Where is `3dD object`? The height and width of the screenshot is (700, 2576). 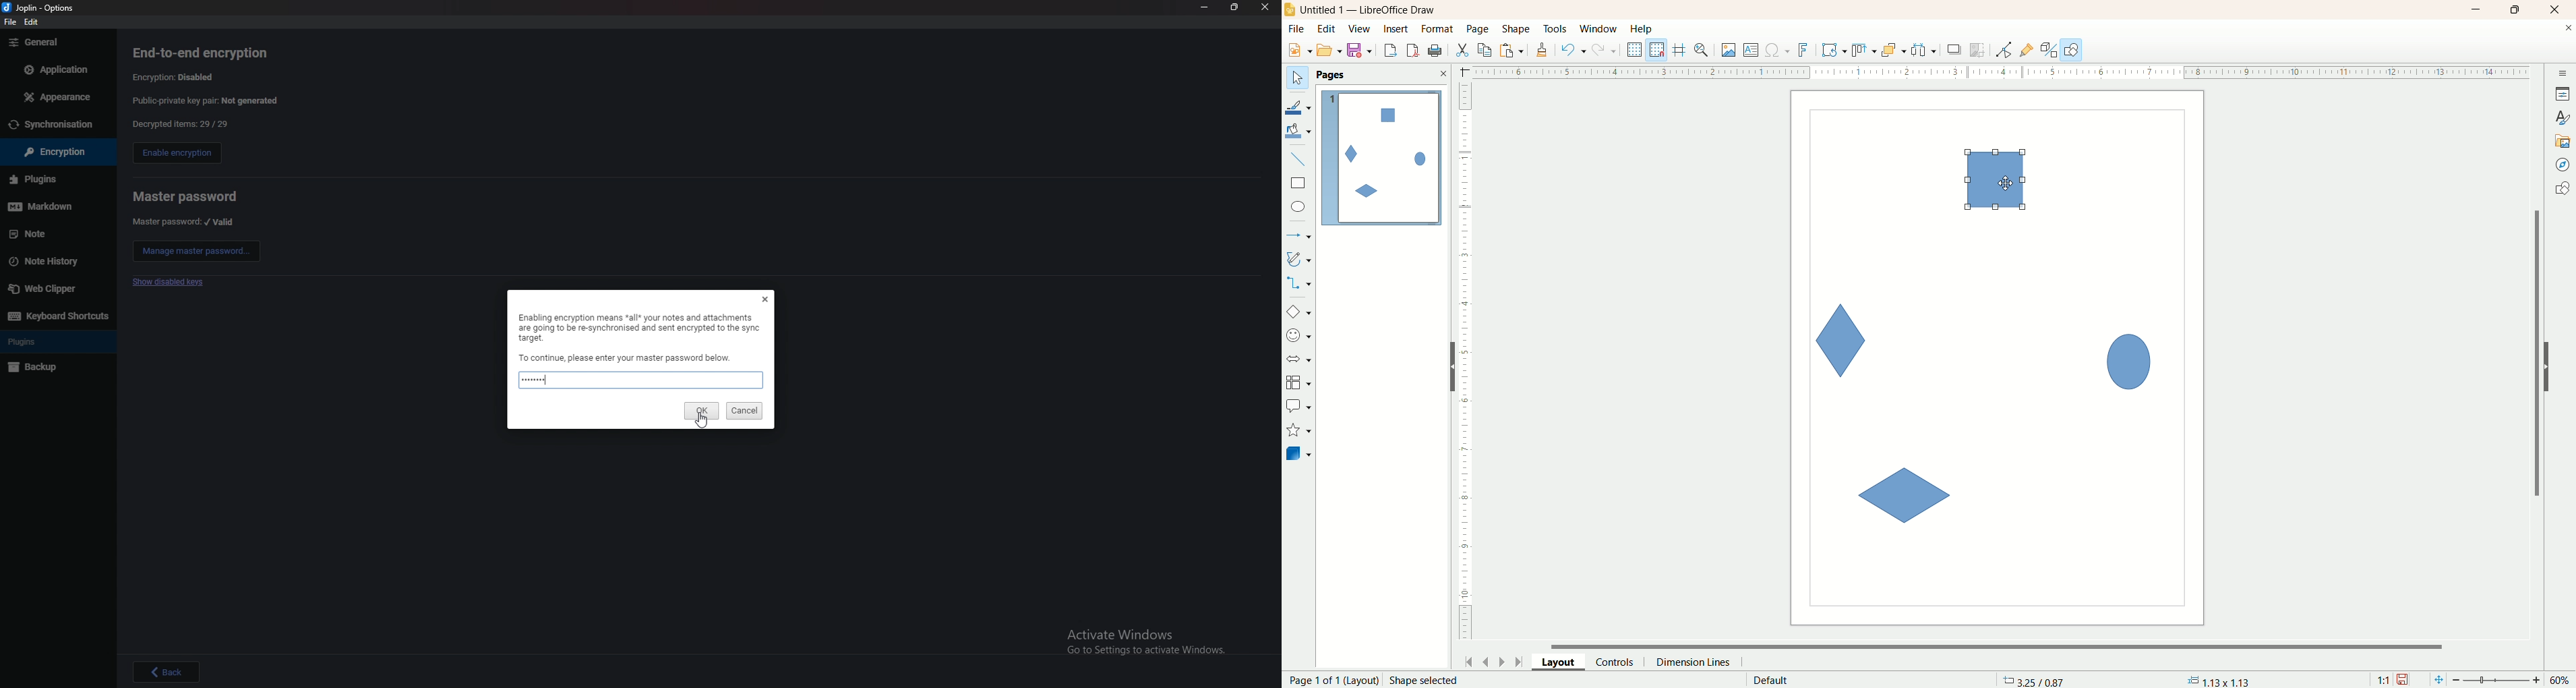
3dD object is located at coordinates (1298, 453).